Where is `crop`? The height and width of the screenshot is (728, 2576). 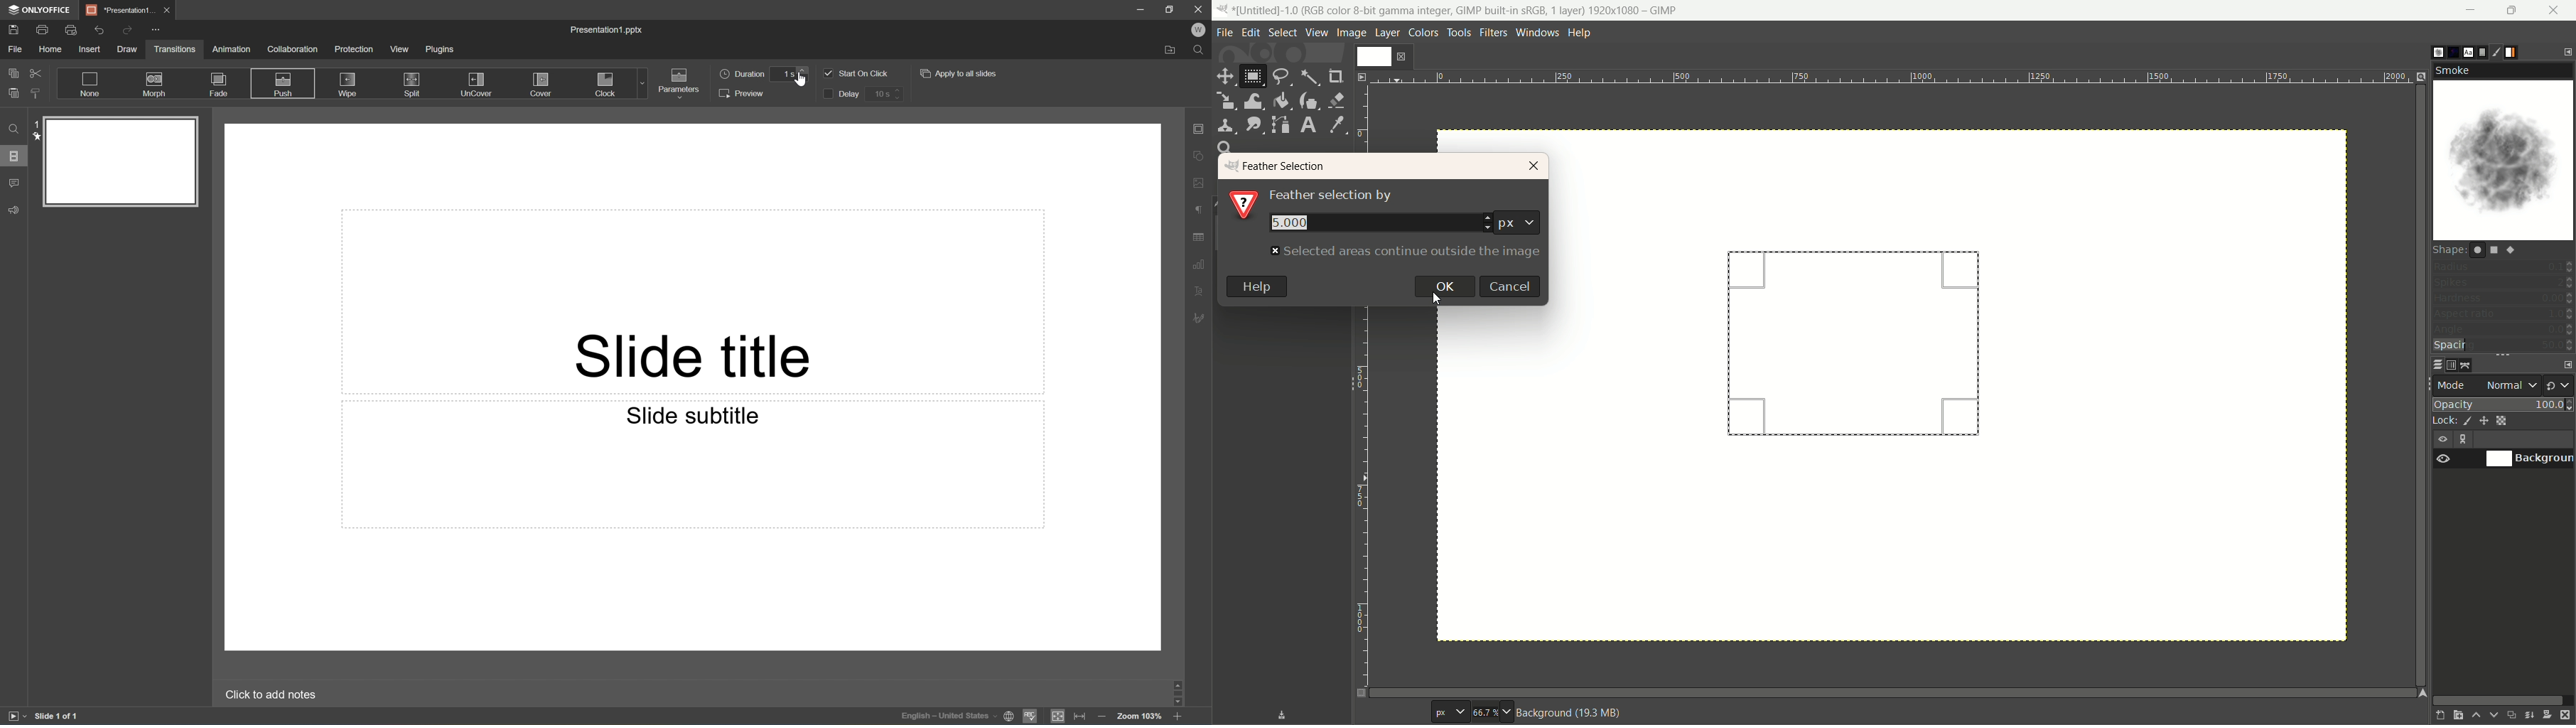 crop is located at coordinates (1338, 78).